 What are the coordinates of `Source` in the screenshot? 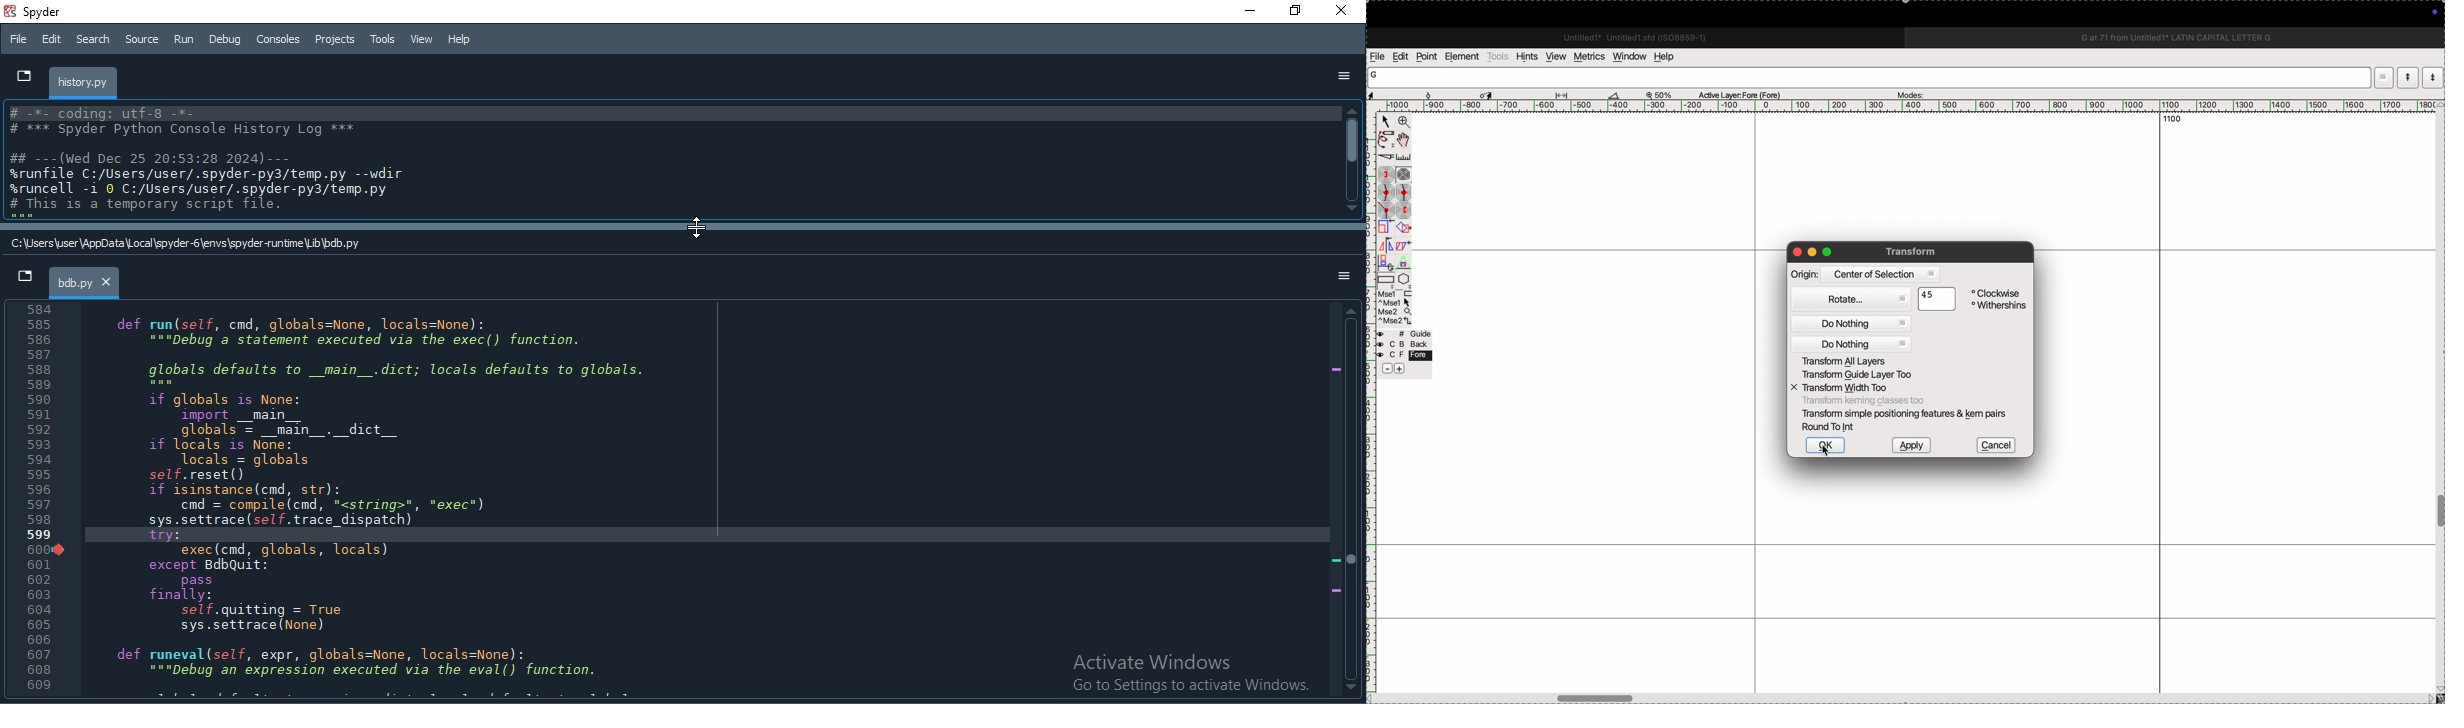 It's located at (143, 39).